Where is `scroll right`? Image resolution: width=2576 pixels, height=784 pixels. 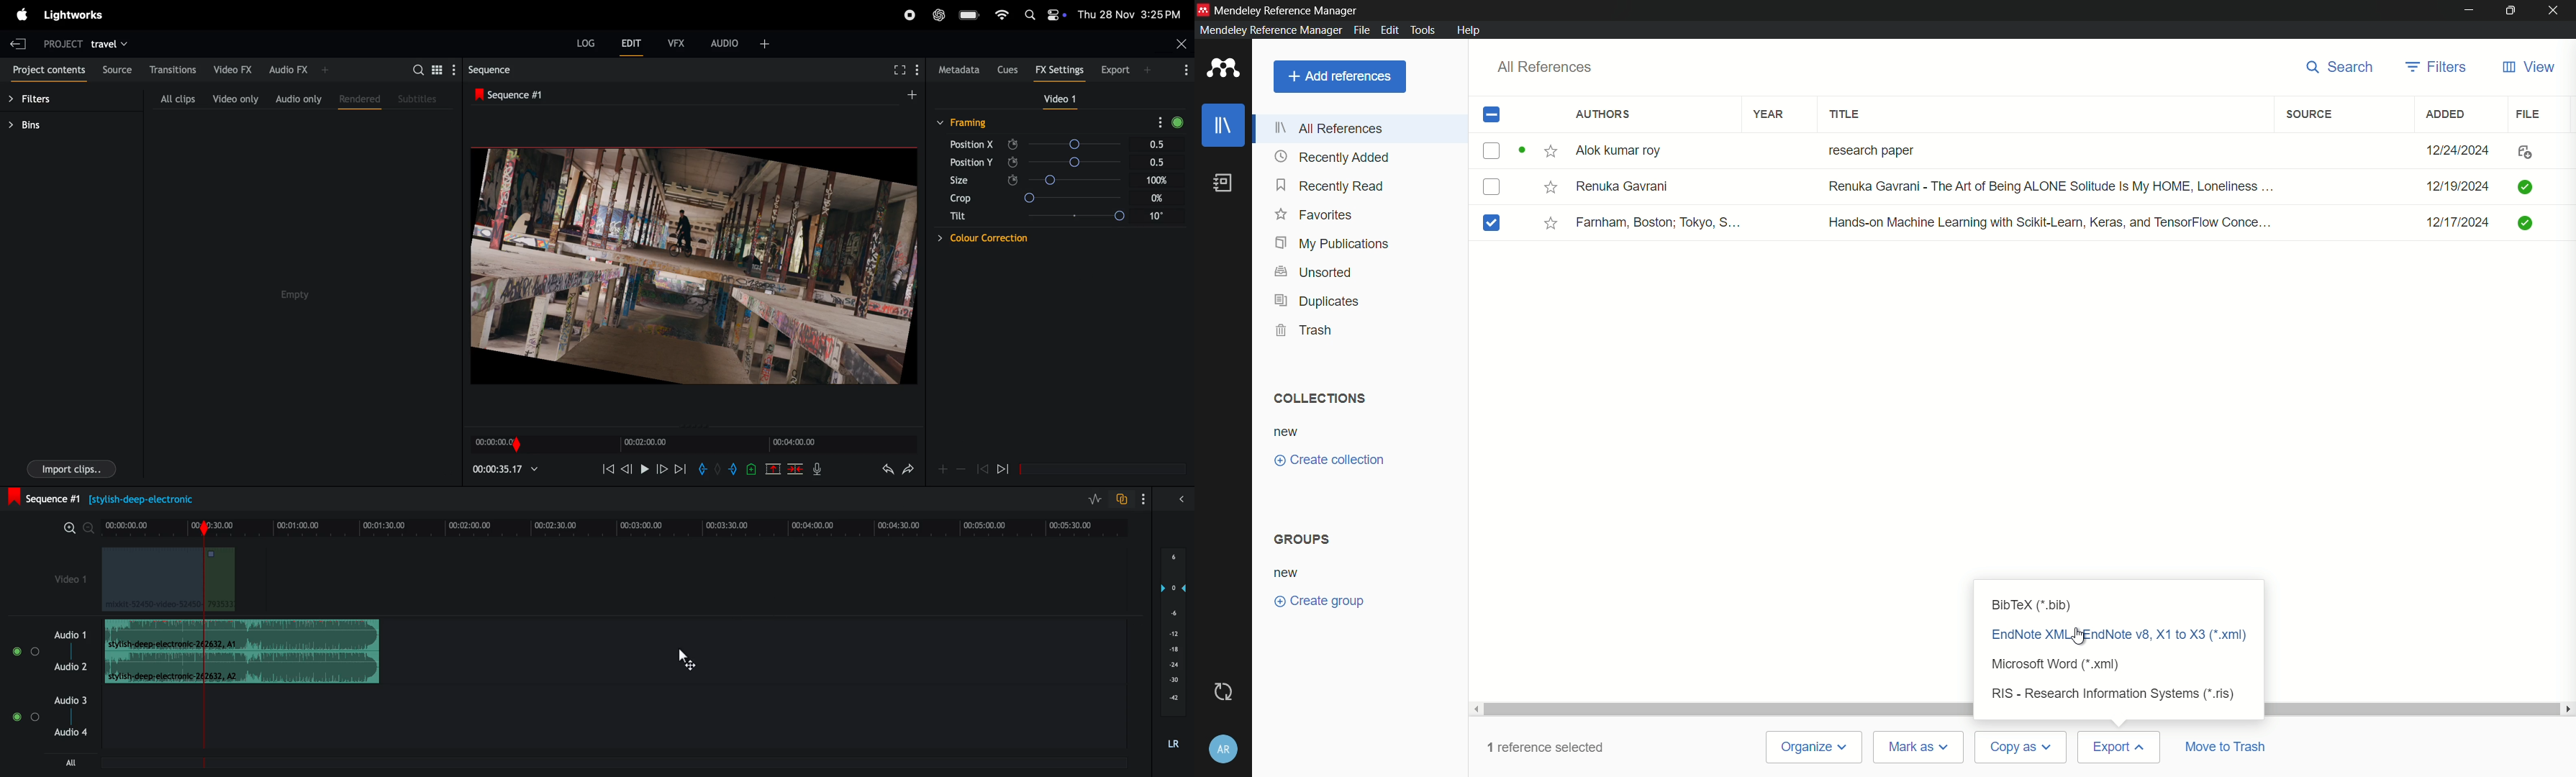
scroll right is located at coordinates (2567, 709).